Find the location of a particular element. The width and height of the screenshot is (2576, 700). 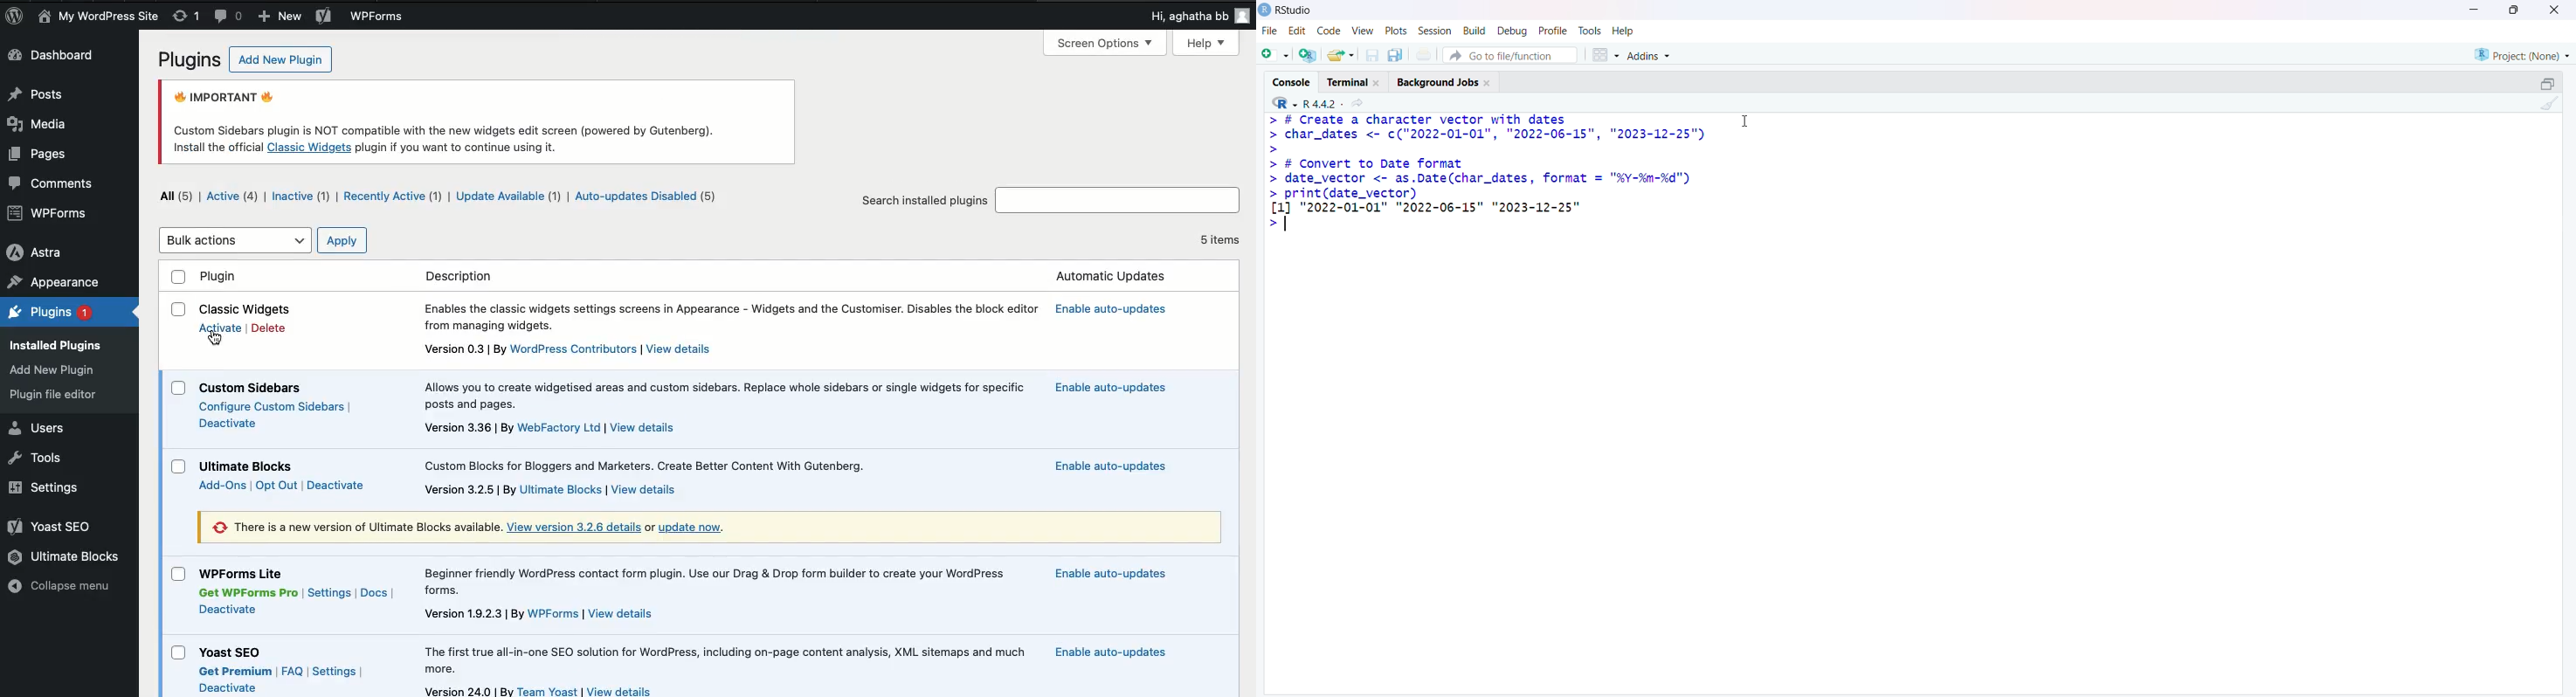

Description is located at coordinates (735, 317).